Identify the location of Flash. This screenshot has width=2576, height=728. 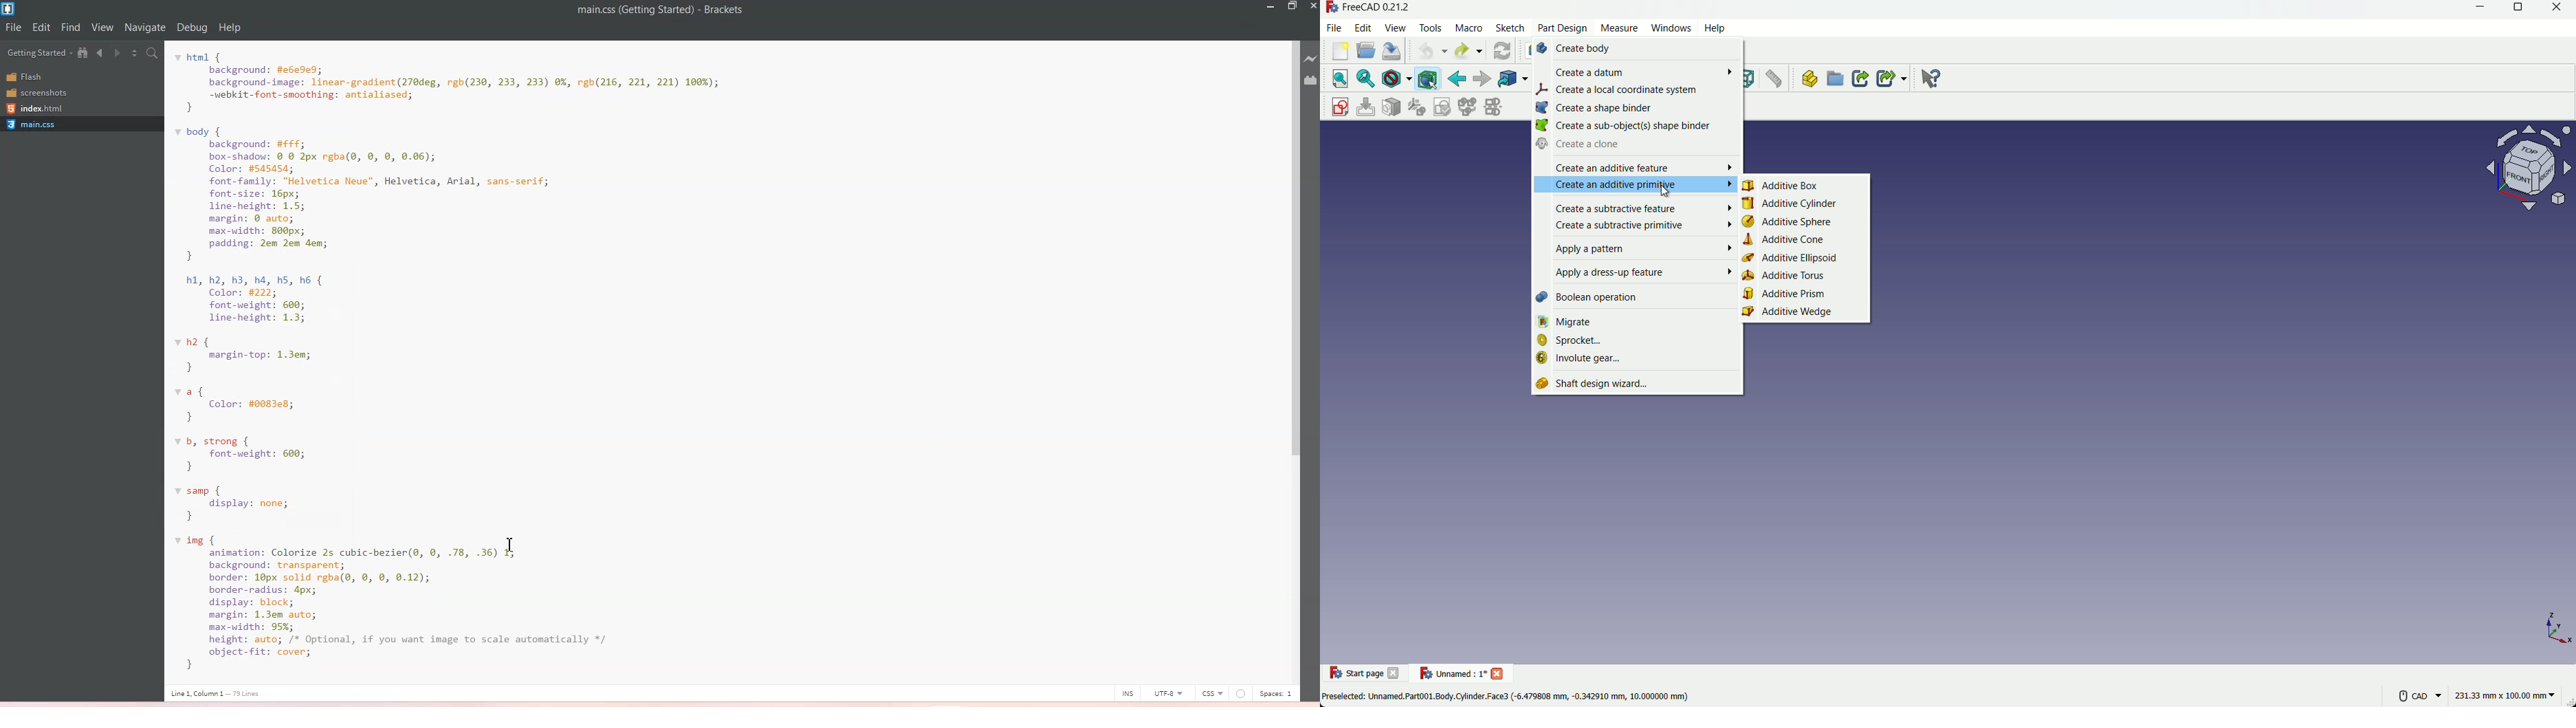
(41, 76).